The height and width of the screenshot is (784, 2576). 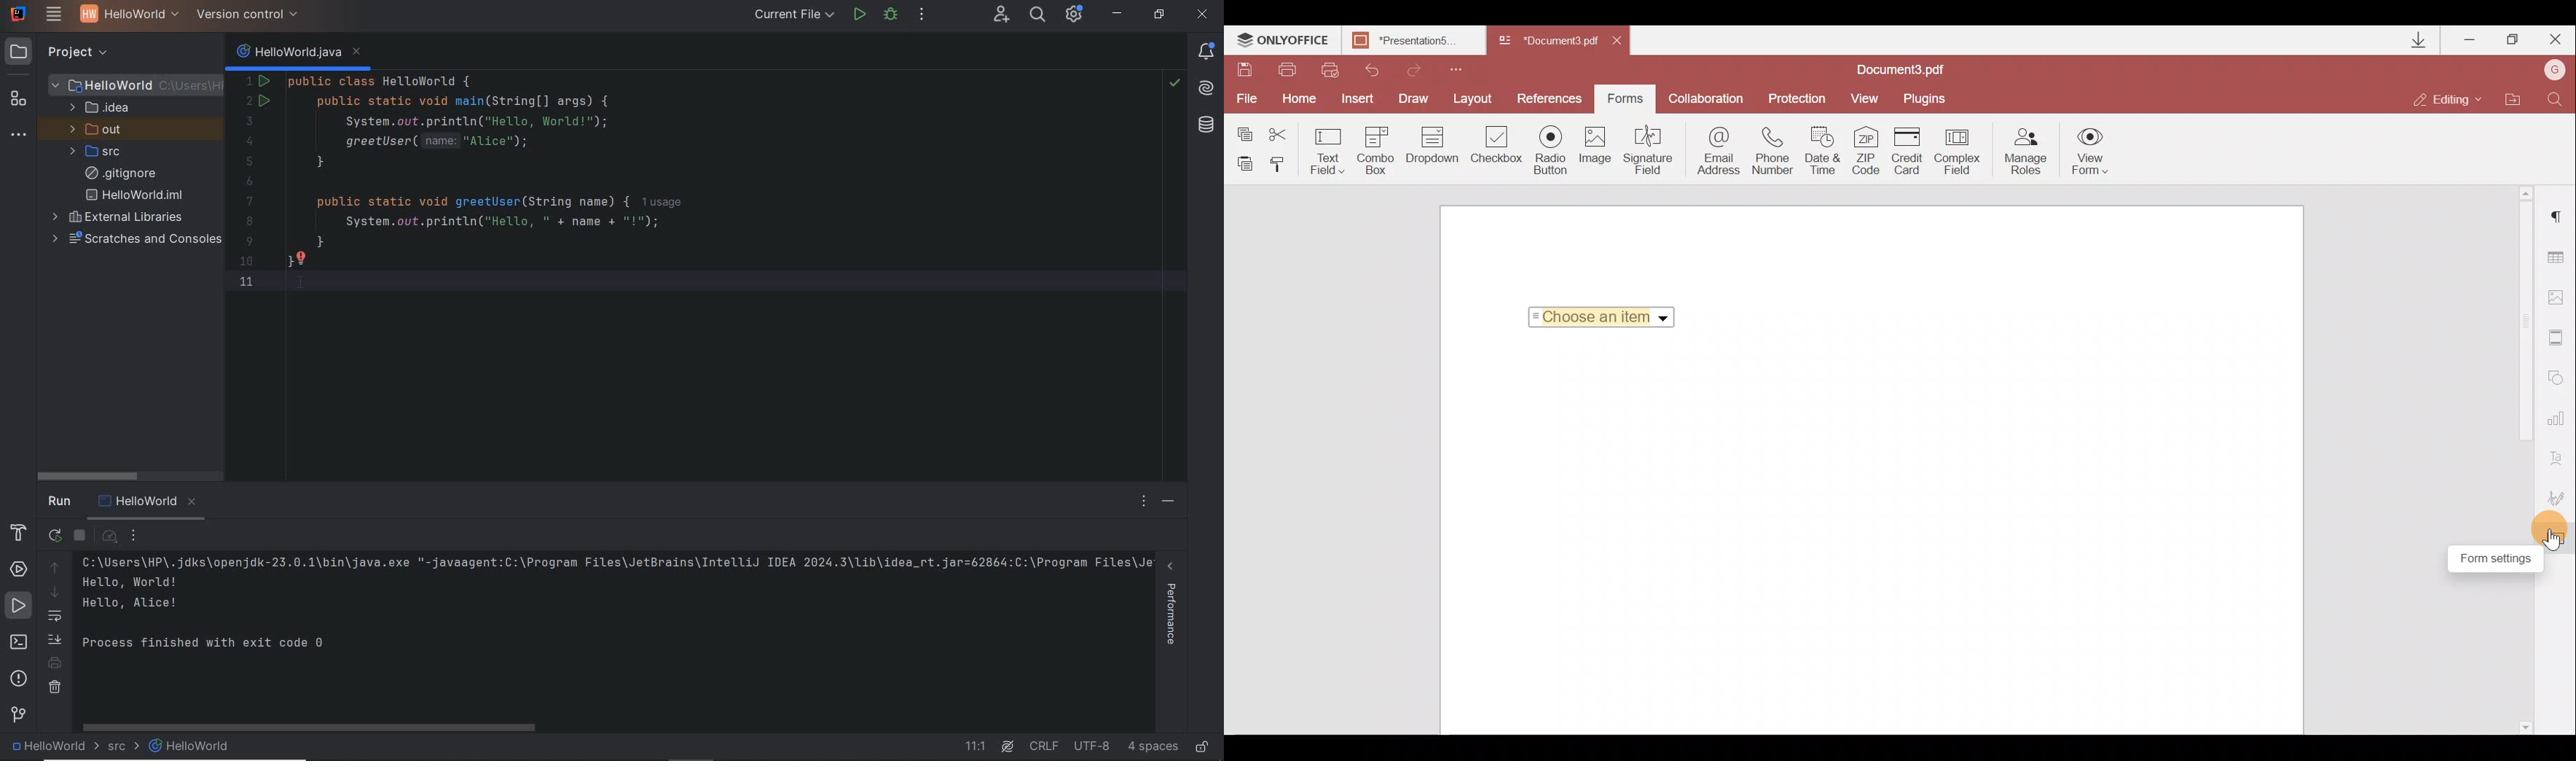 What do you see at coordinates (860, 15) in the screenshot?
I see `run` at bounding box center [860, 15].